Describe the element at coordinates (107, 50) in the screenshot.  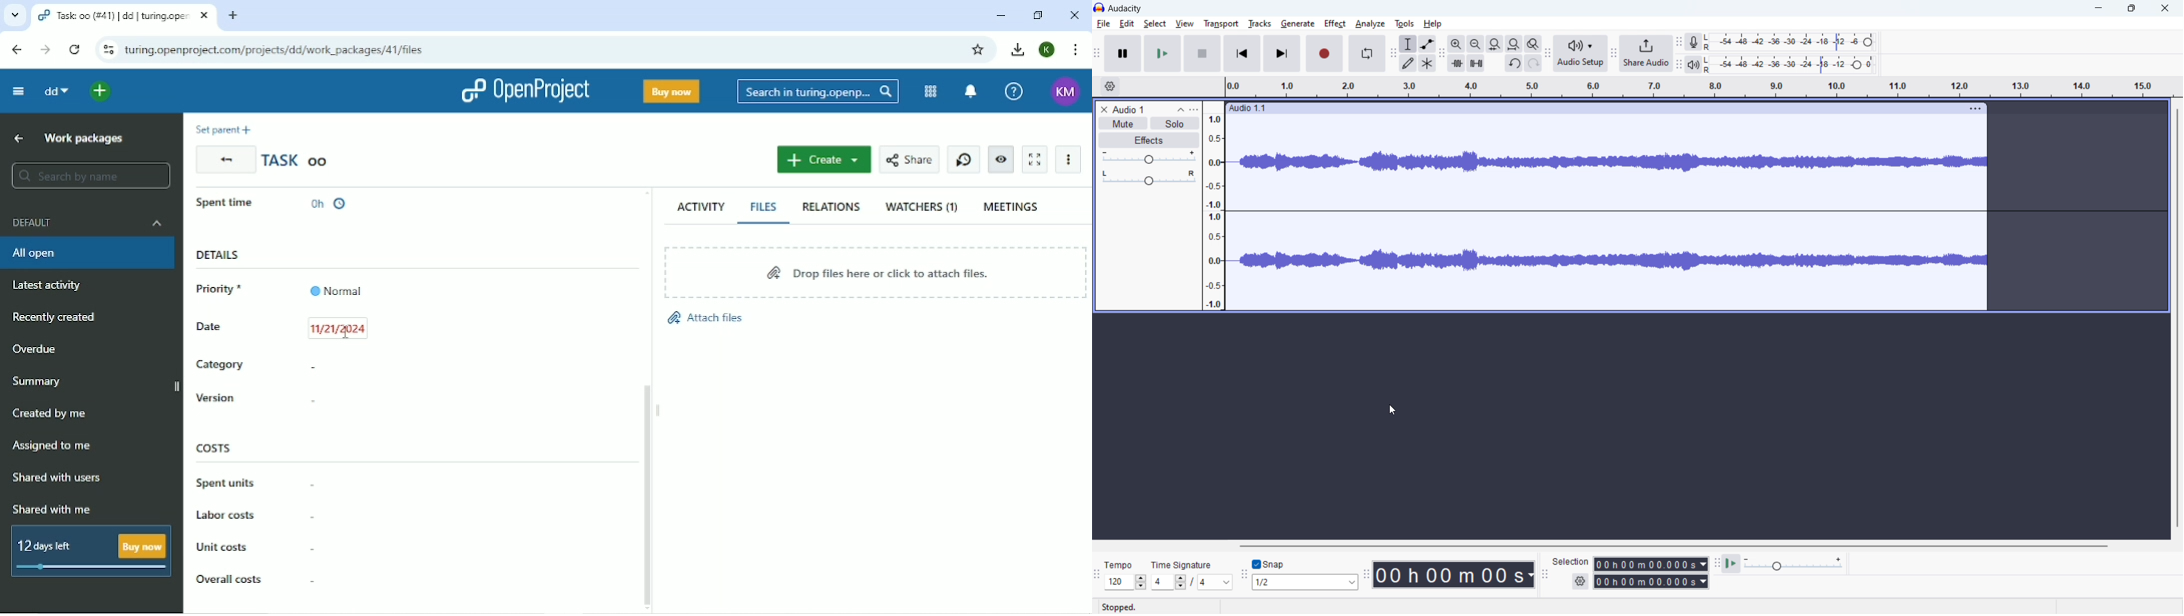
I see `View site information` at that location.